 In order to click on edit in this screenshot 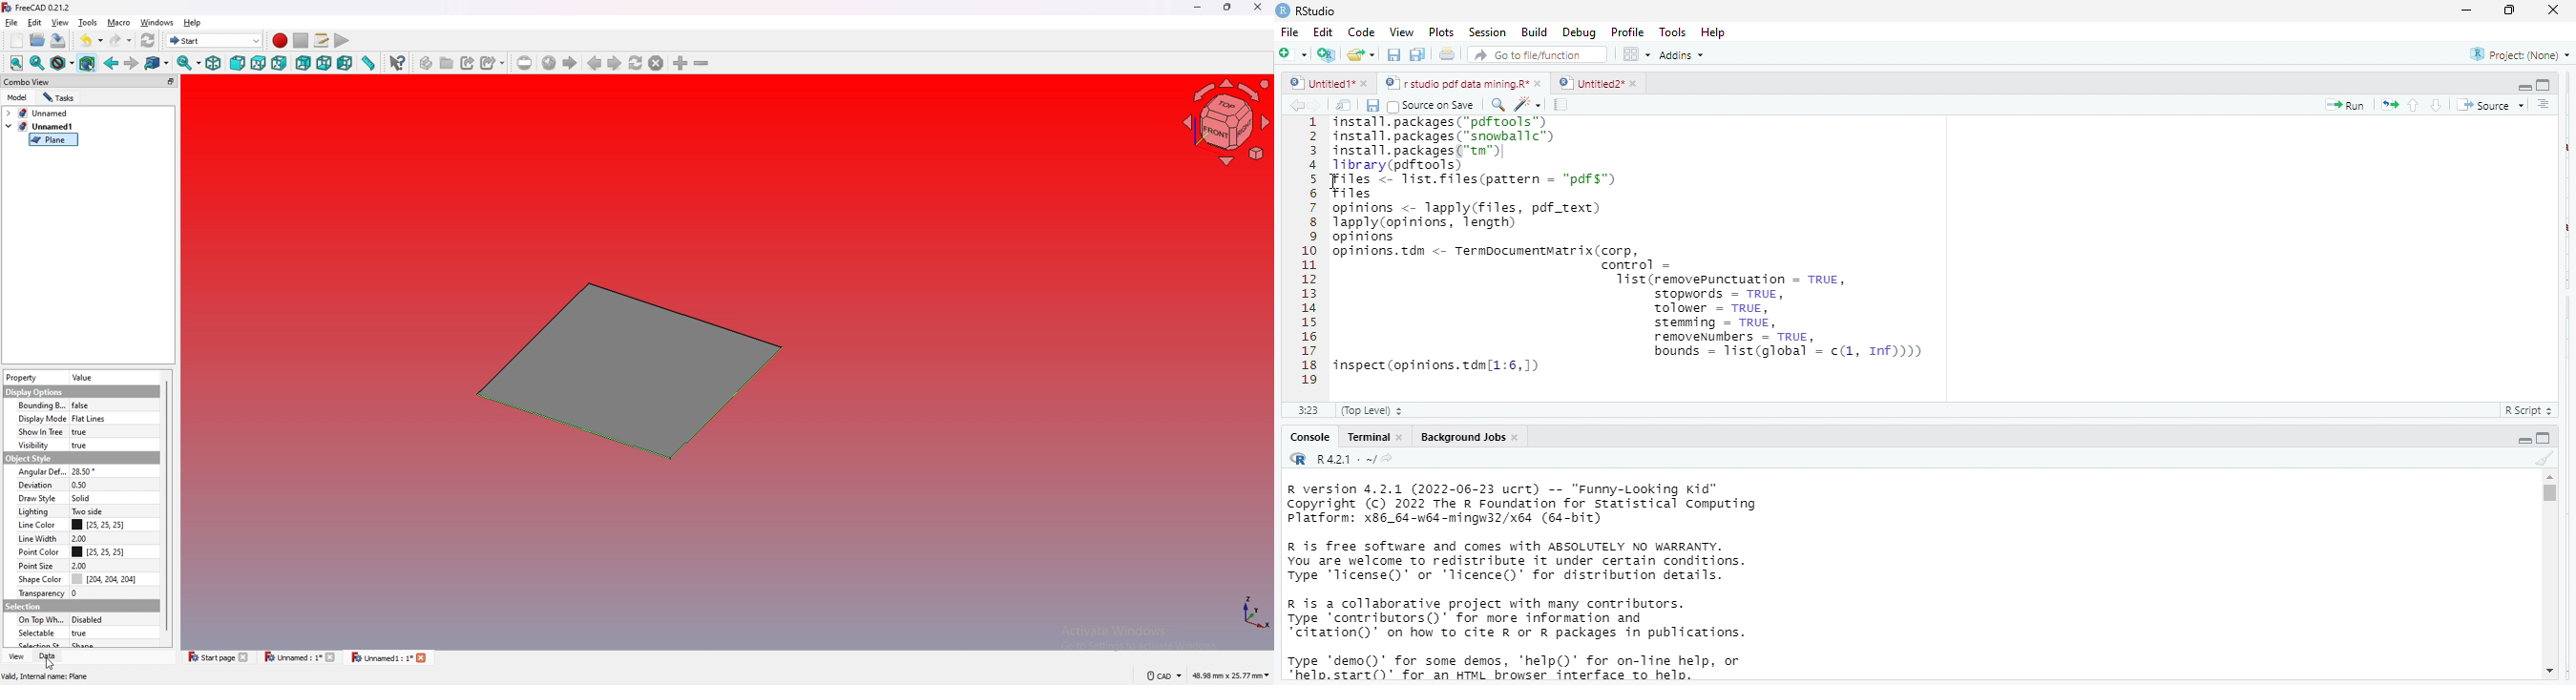, I will do `click(35, 22)`.